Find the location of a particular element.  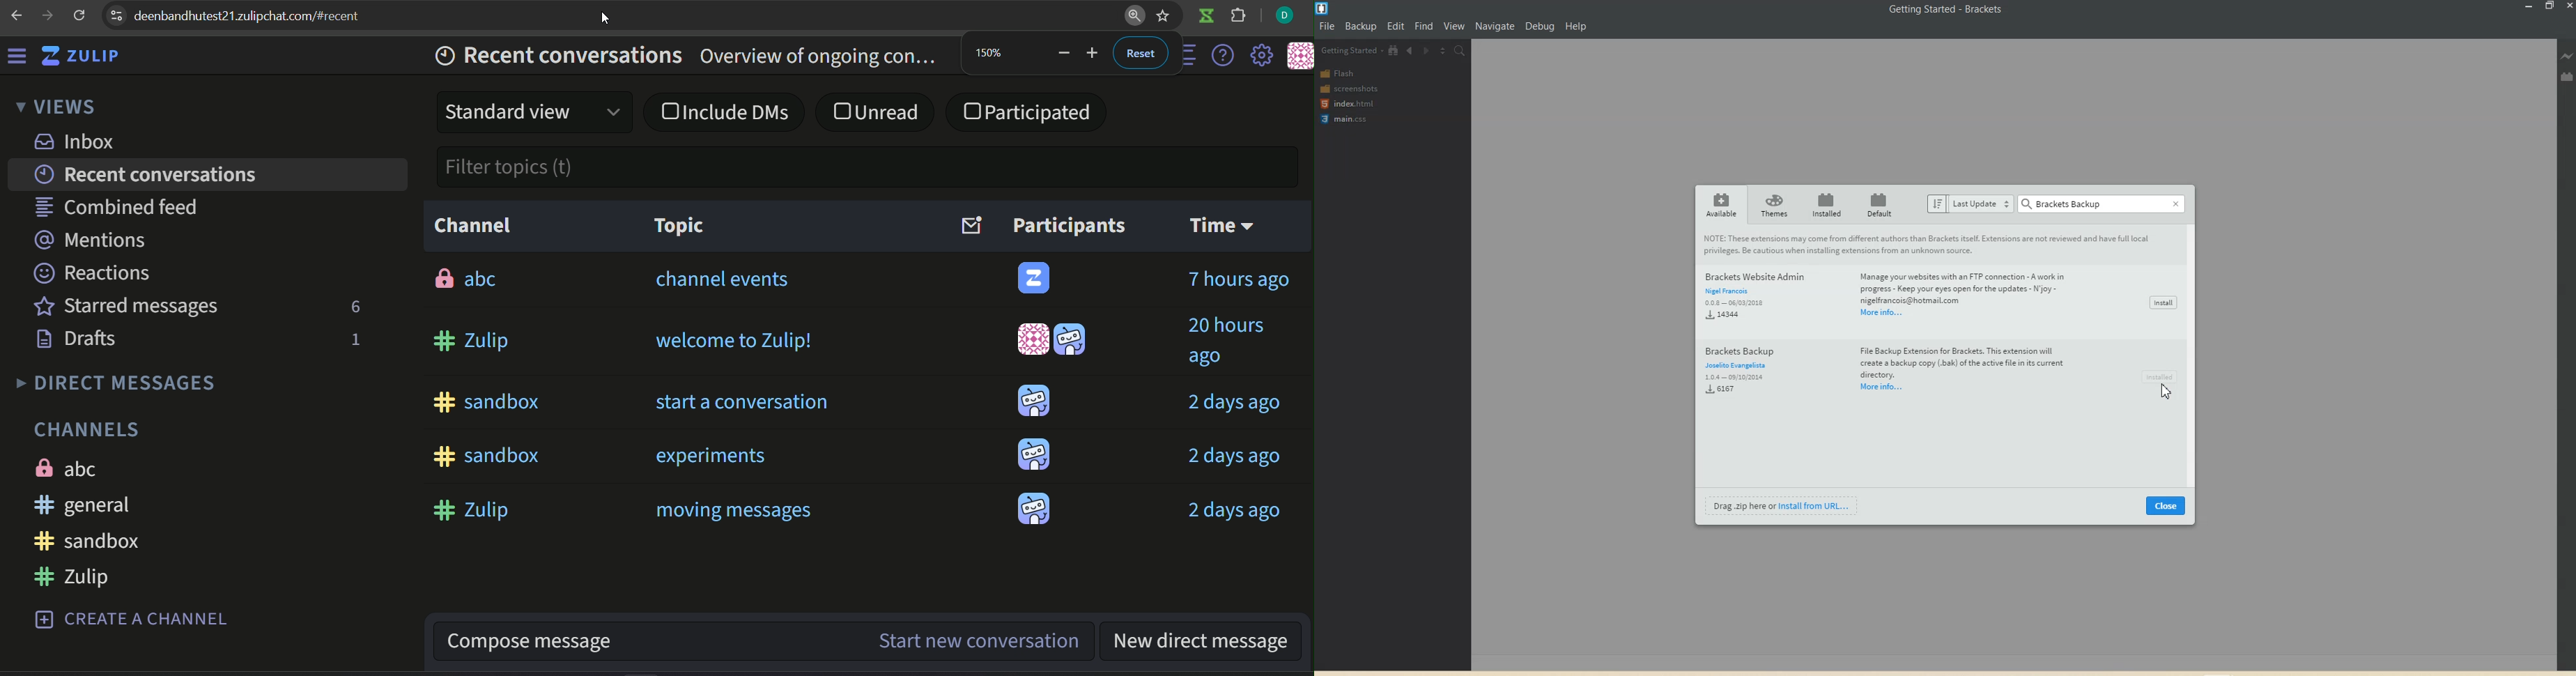

previous page is located at coordinates (18, 15).